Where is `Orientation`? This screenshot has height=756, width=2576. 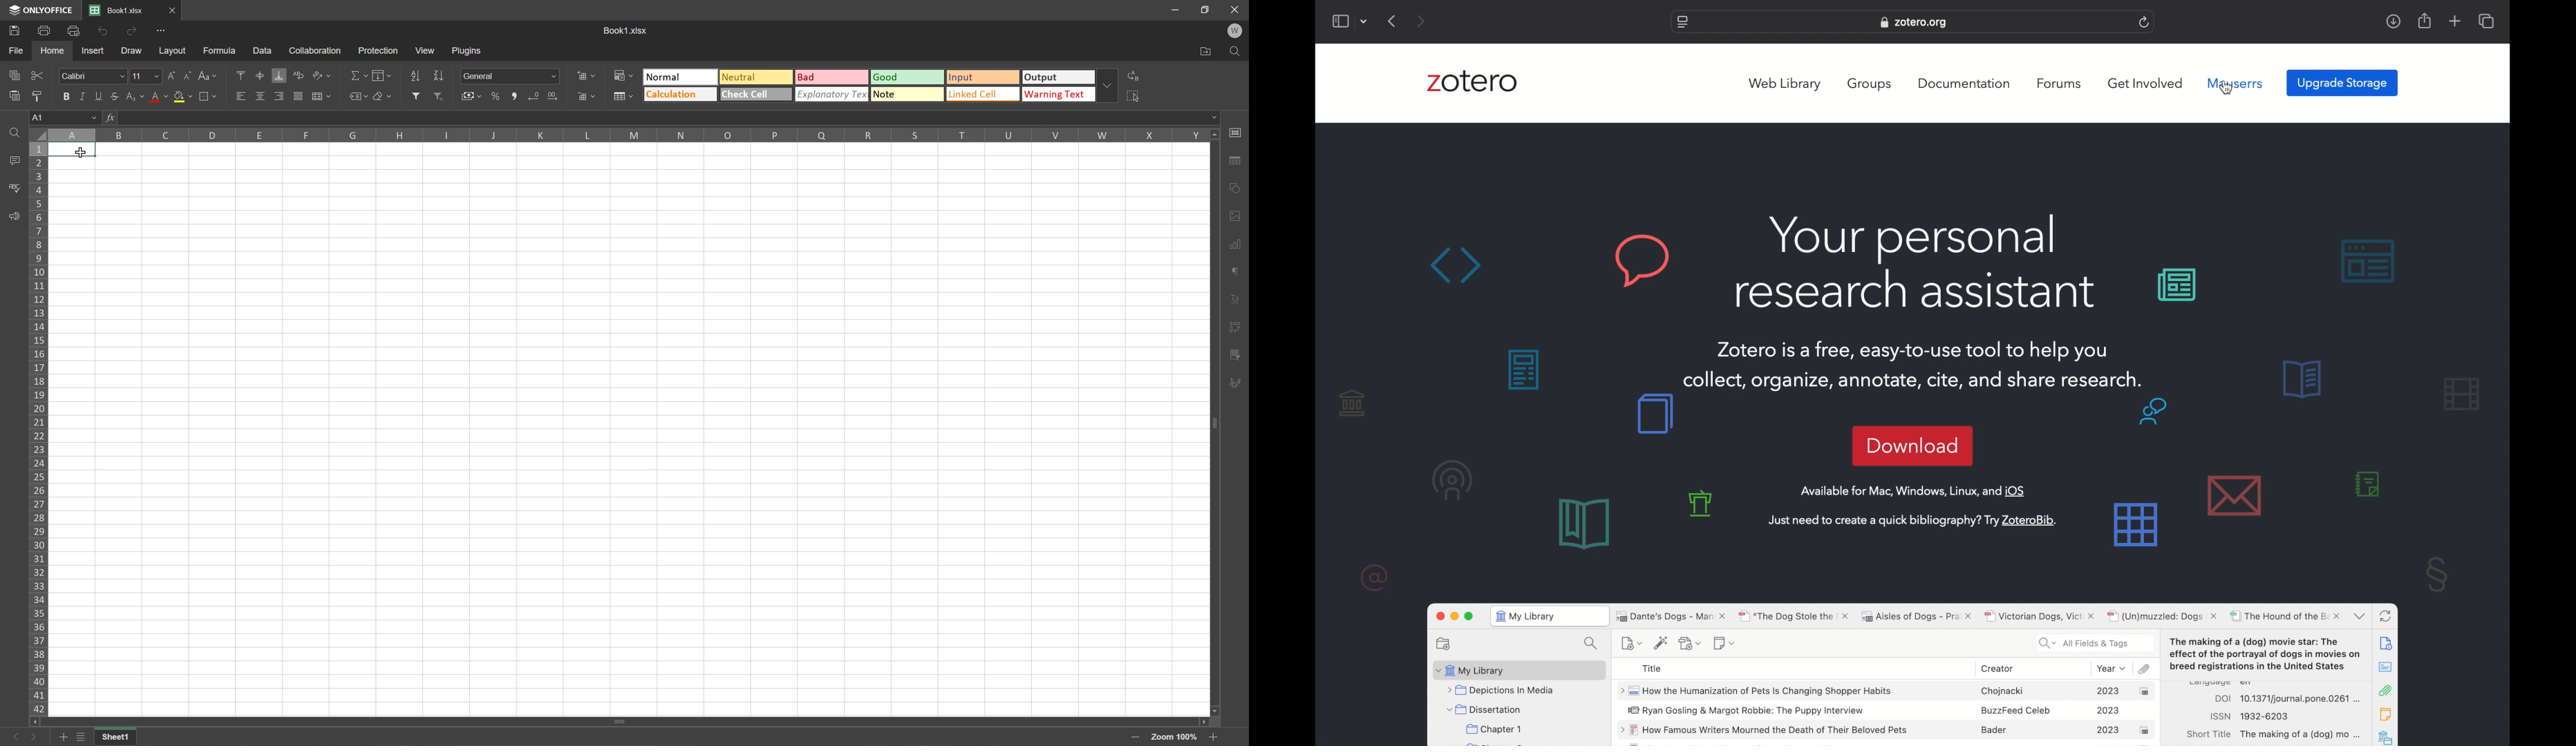
Orientation is located at coordinates (321, 75).